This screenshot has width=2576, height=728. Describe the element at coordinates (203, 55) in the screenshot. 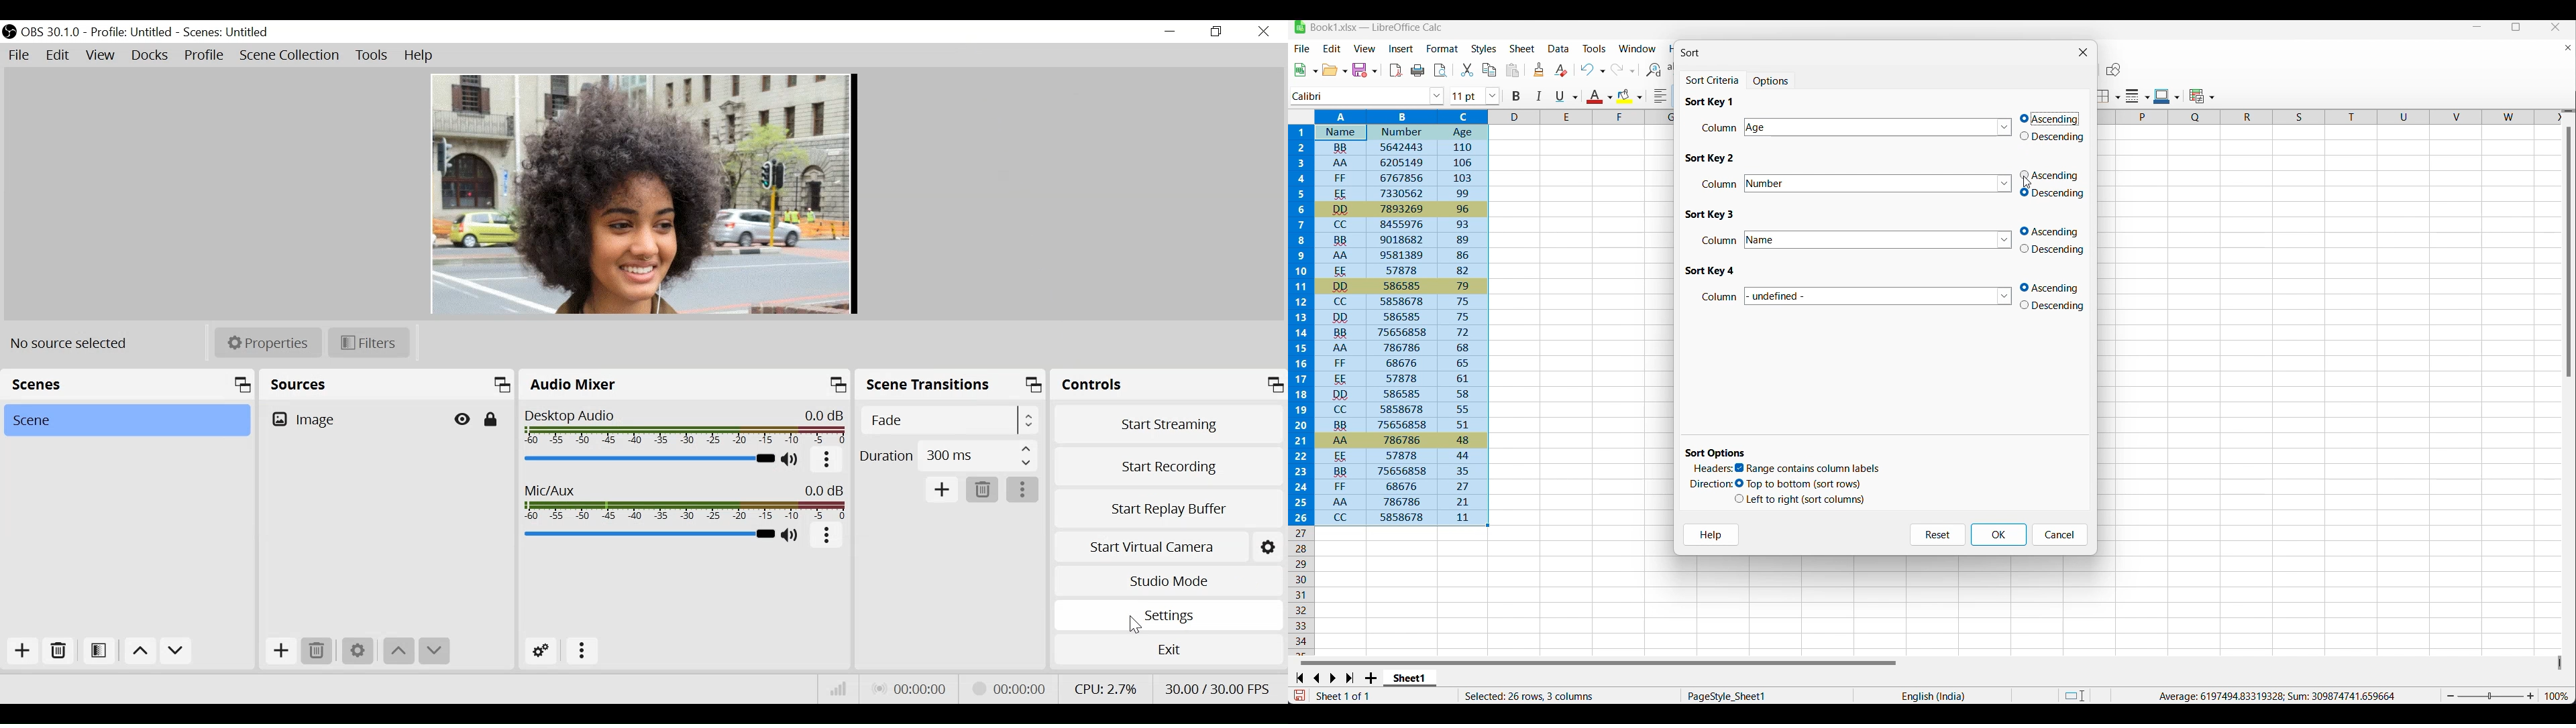

I see `Profile` at that location.